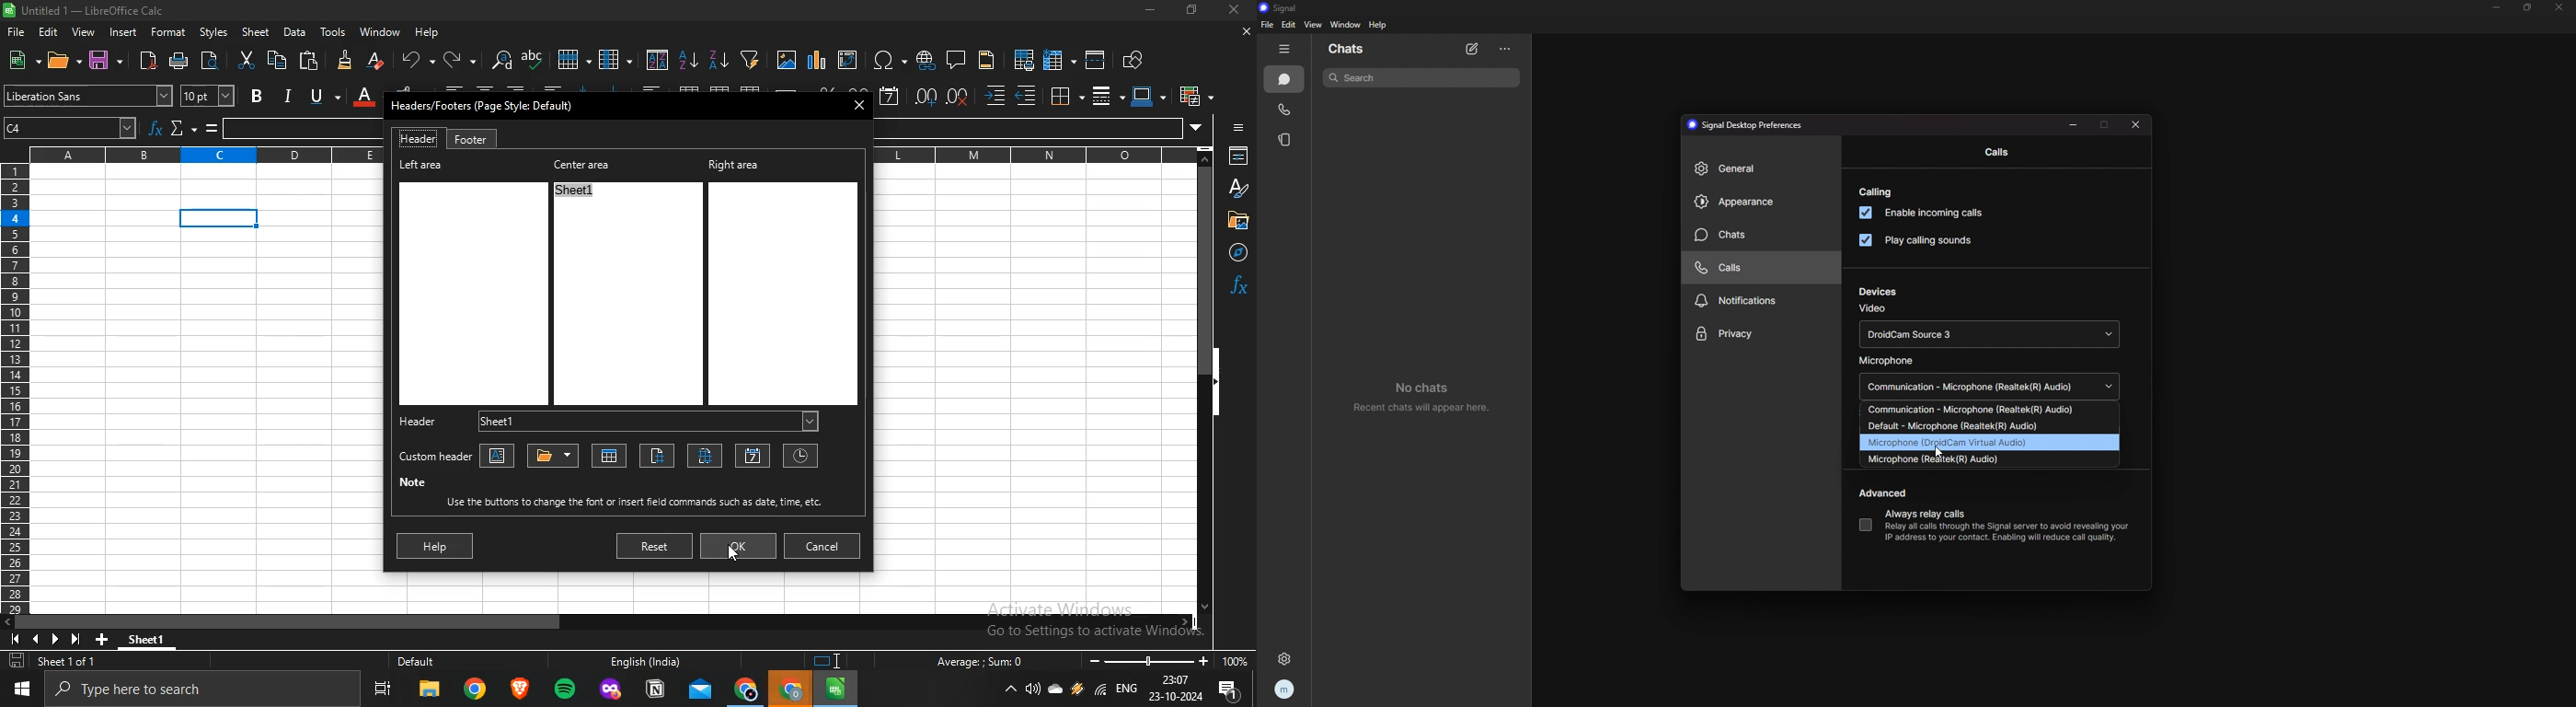 The height and width of the screenshot is (728, 2576). I want to click on print, so click(181, 61).